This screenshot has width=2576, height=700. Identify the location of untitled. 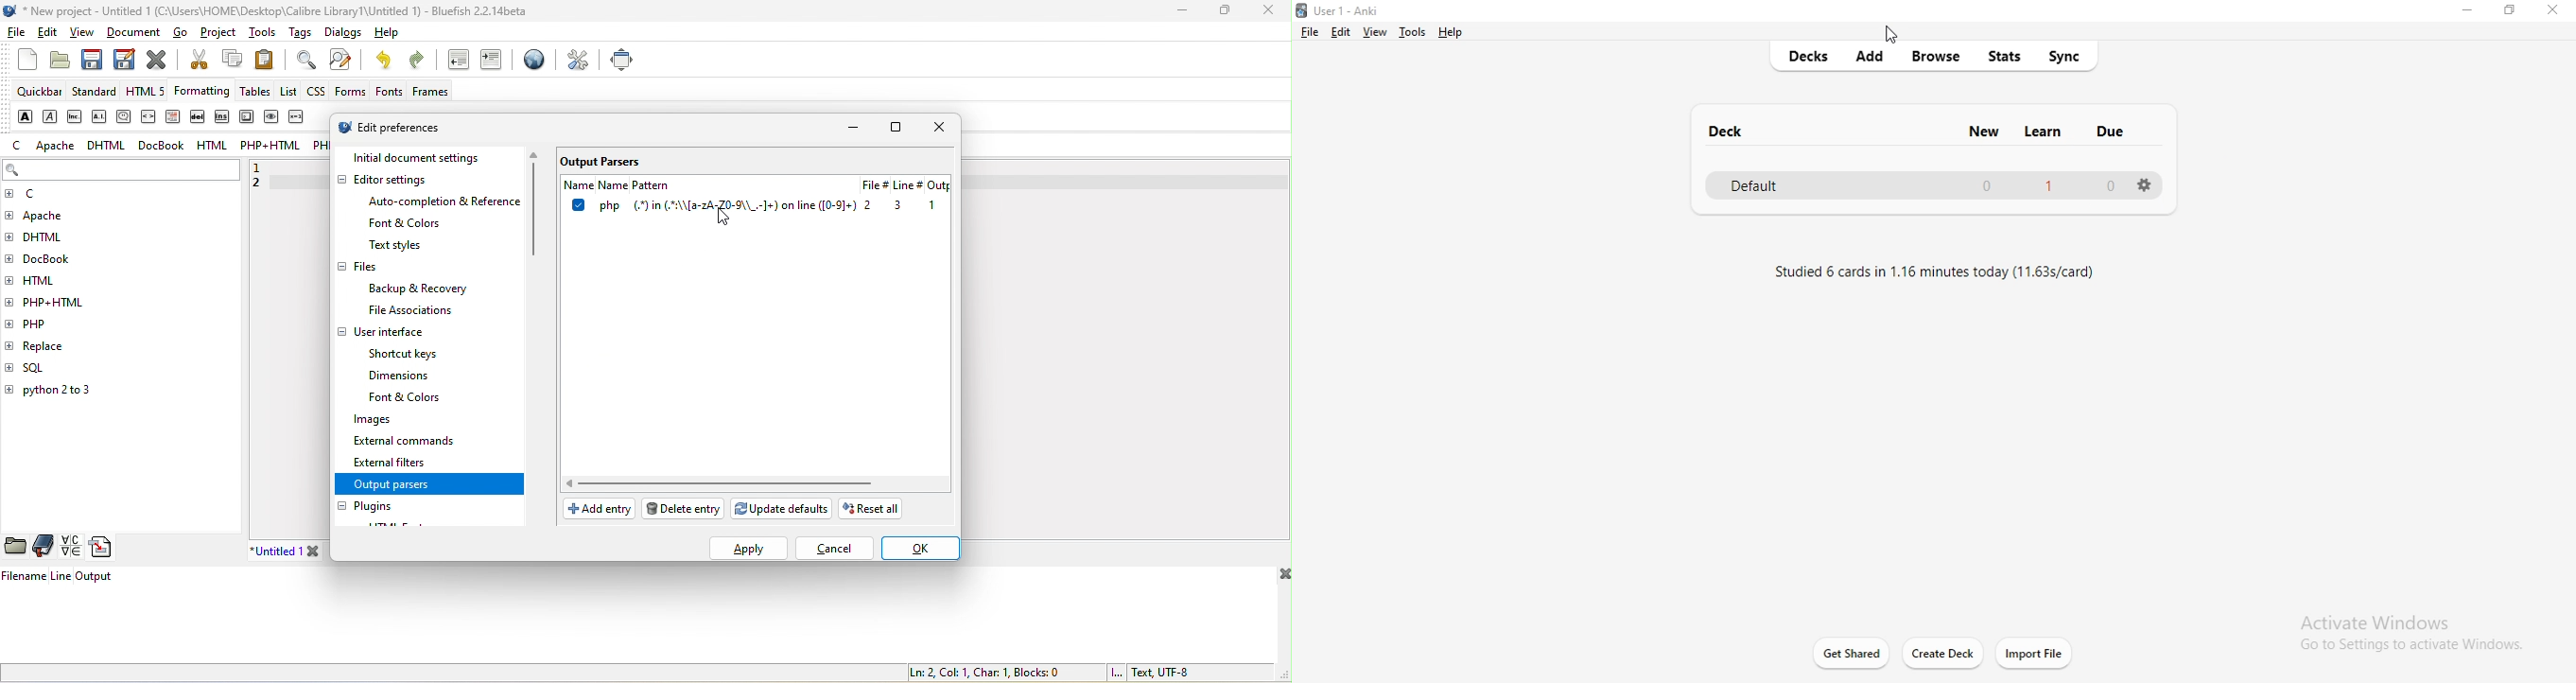
(300, 551).